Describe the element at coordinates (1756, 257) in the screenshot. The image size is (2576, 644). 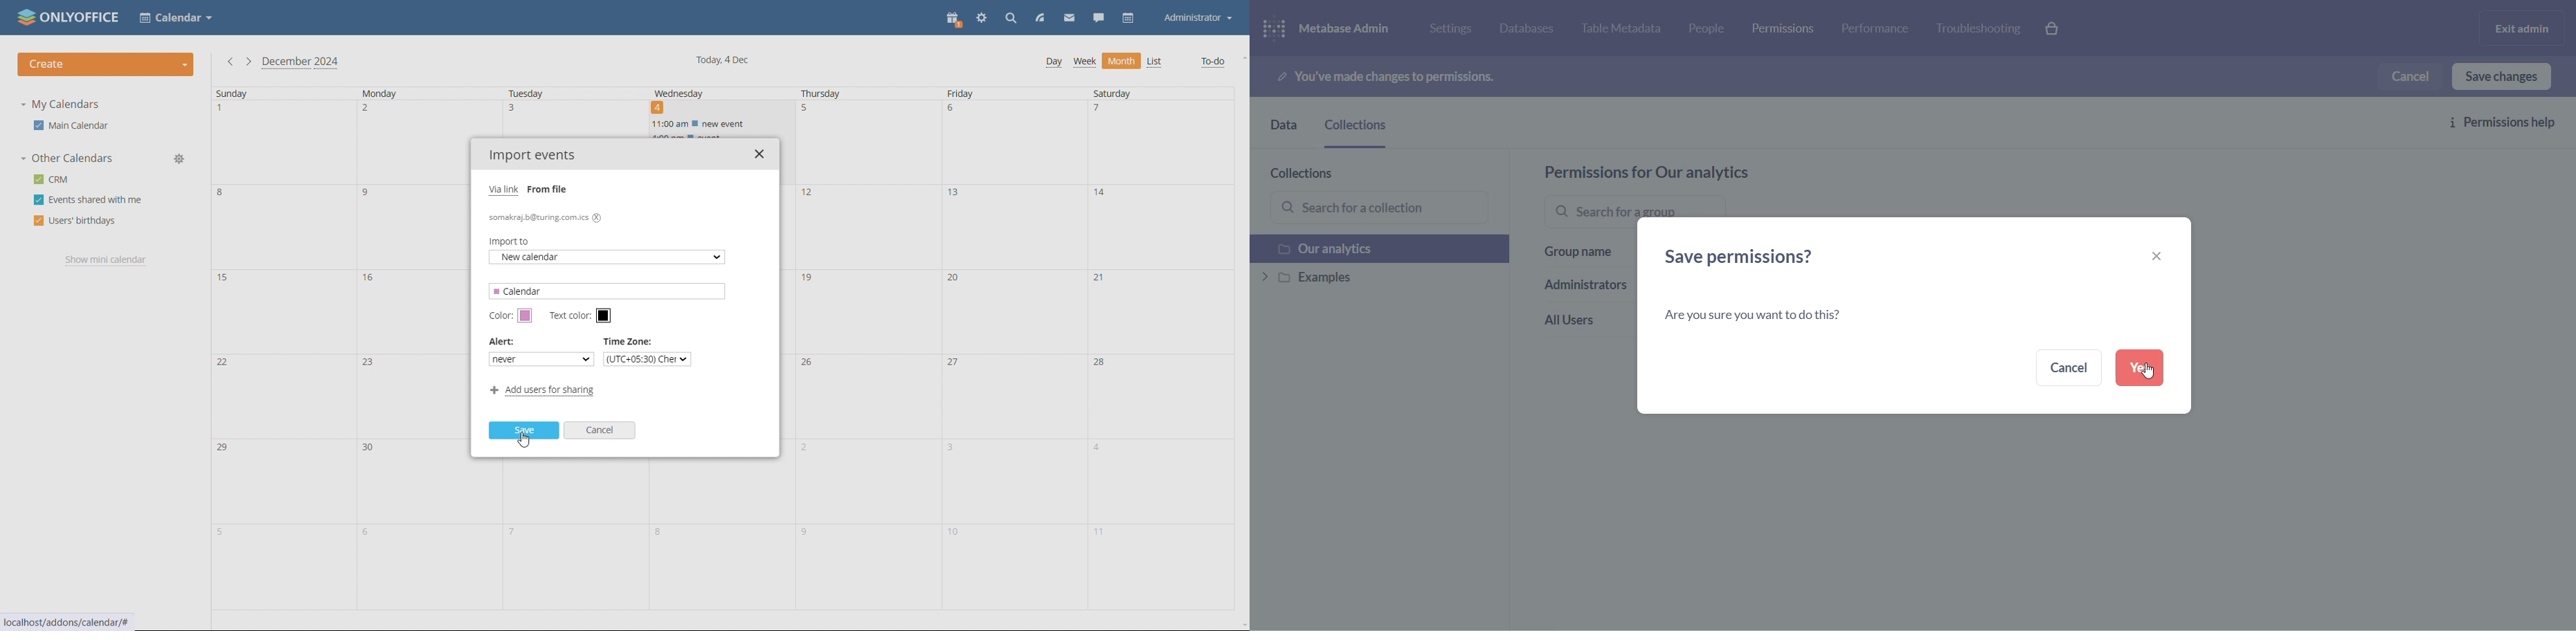
I see `heading` at that location.